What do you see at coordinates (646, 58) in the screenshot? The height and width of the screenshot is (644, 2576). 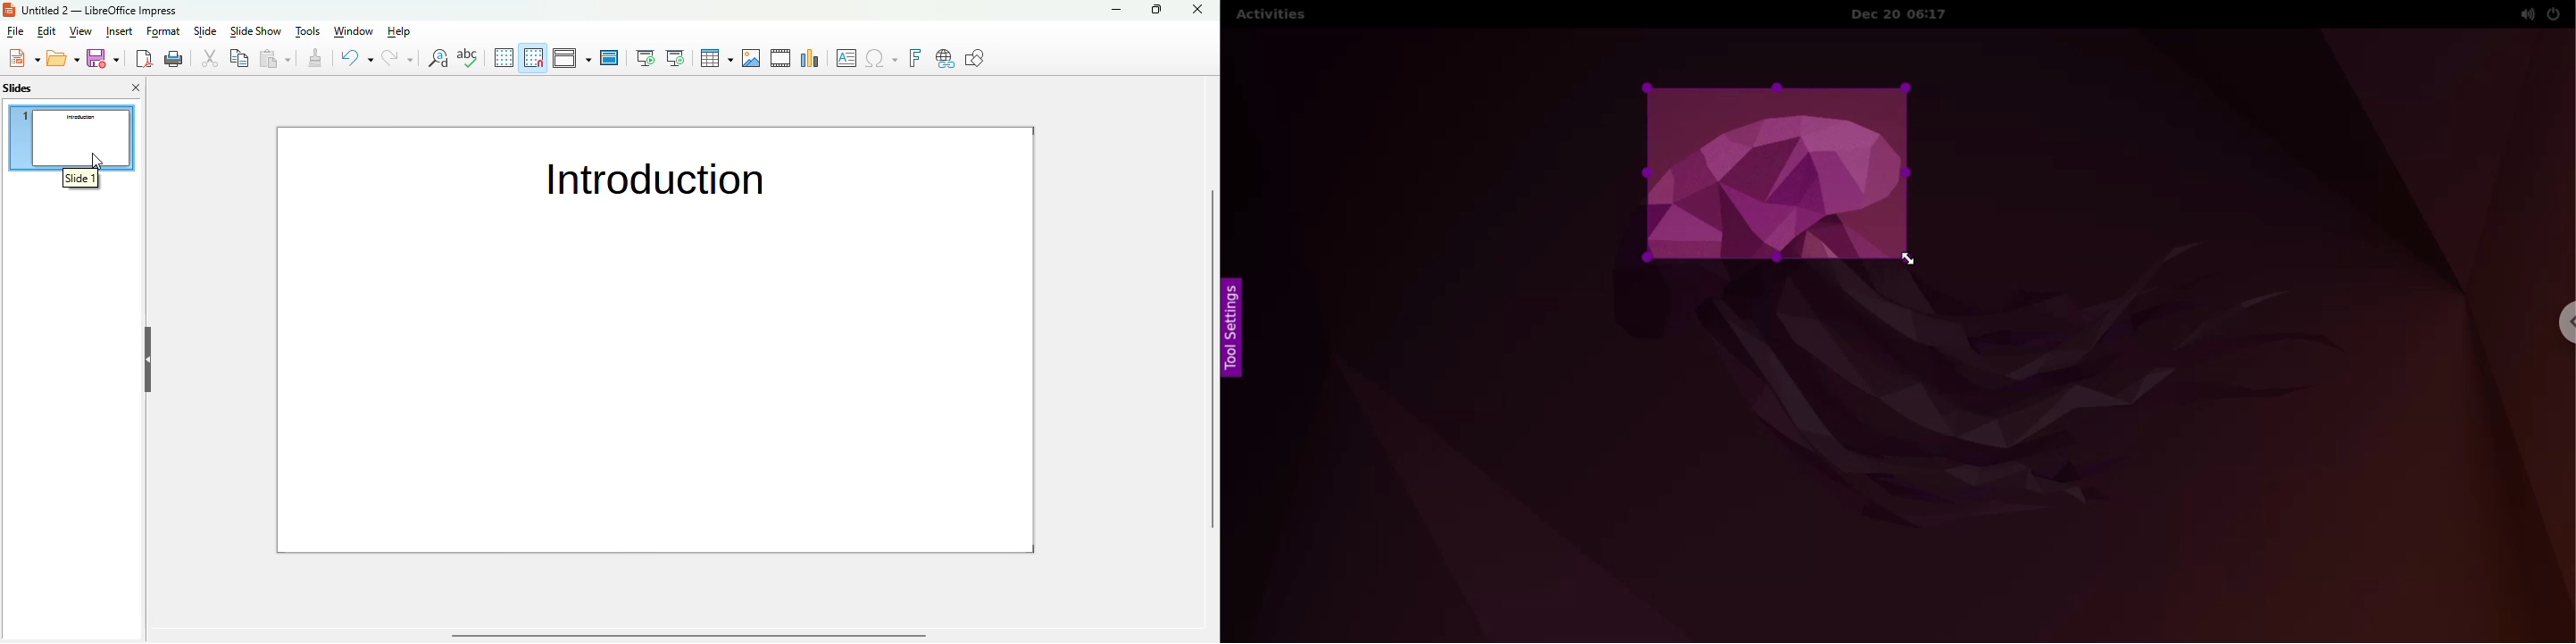 I see `start from first slide` at bounding box center [646, 58].